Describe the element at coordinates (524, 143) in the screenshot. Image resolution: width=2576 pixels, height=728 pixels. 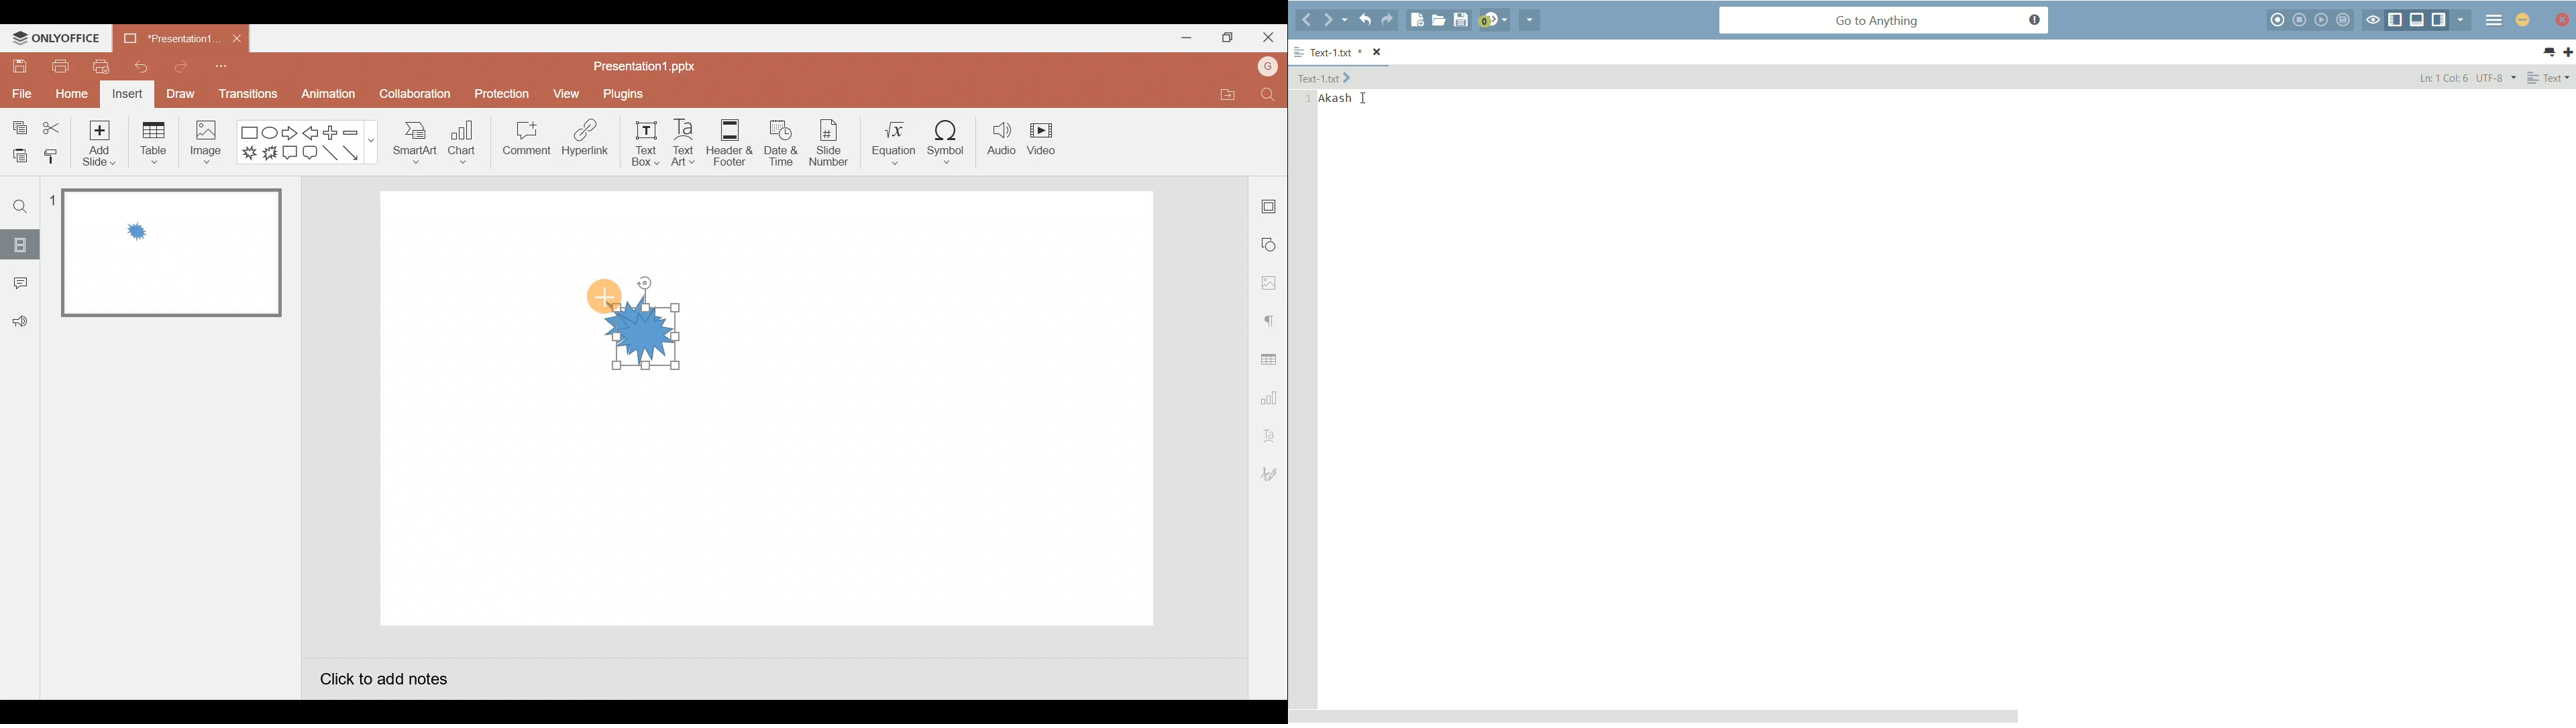
I see `Comment` at that location.